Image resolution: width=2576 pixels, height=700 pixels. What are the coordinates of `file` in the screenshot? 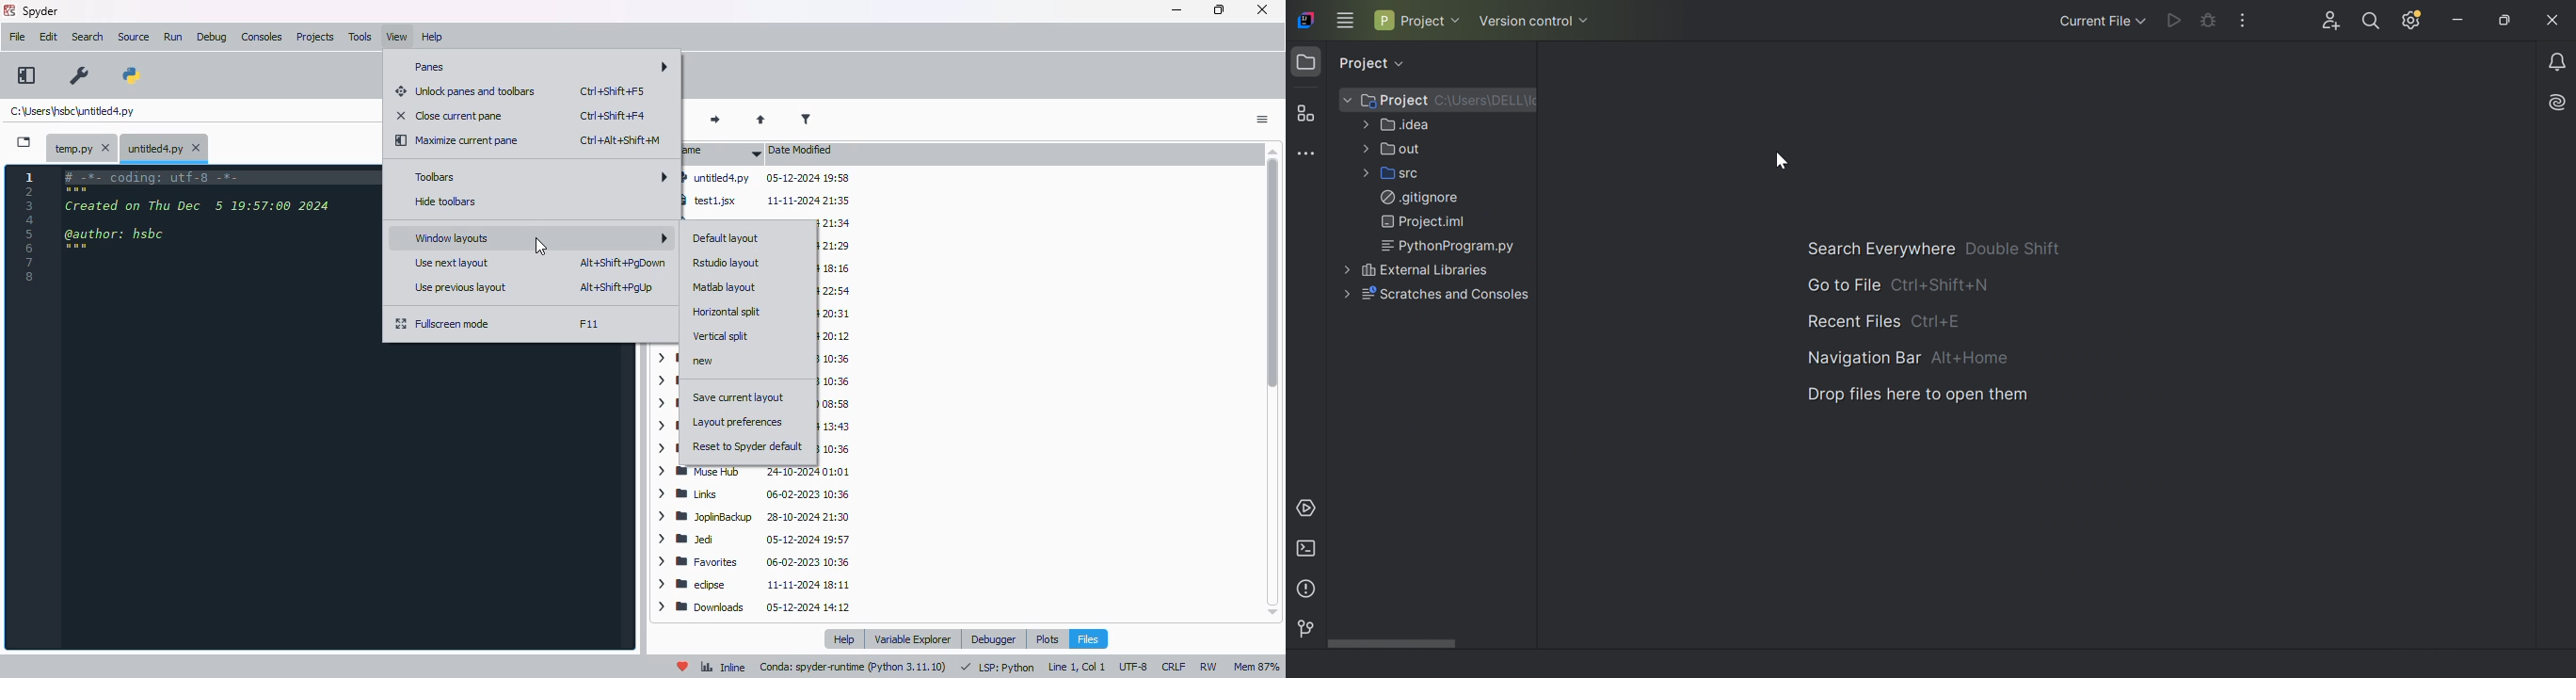 It's located at (18, 36).